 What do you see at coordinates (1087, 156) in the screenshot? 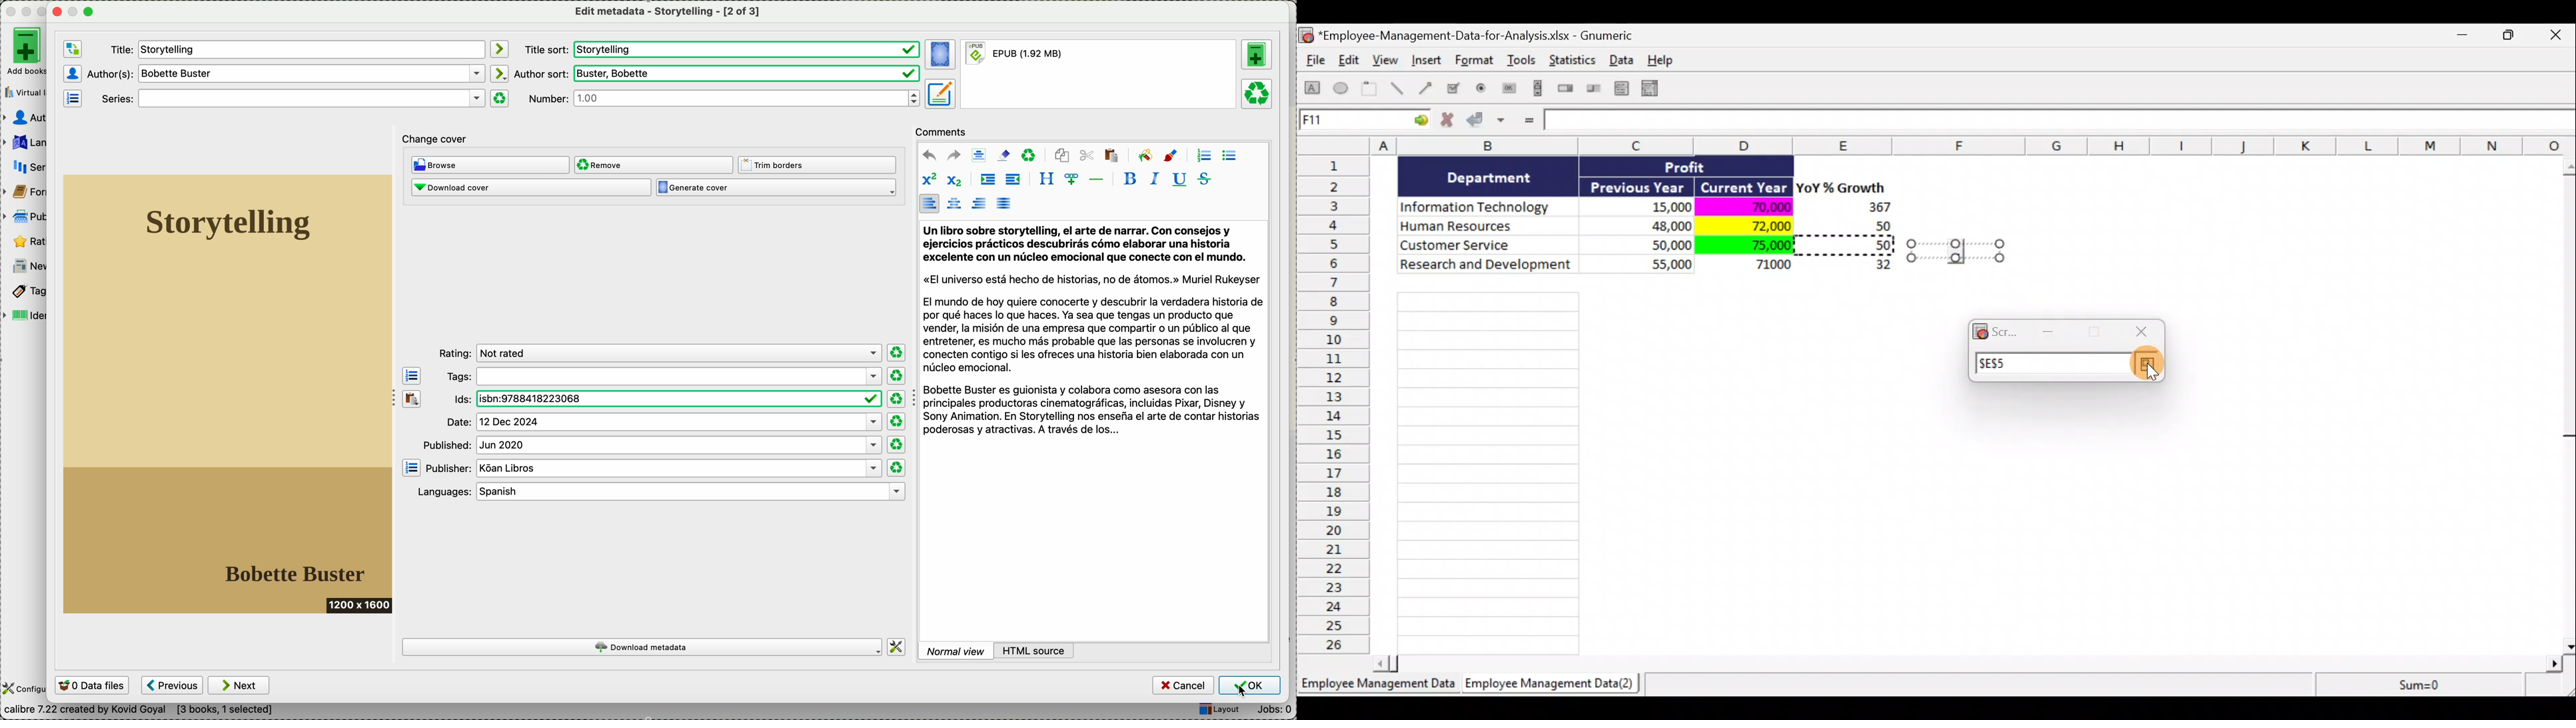
I see `cut` at bounding box center [1087, 156].